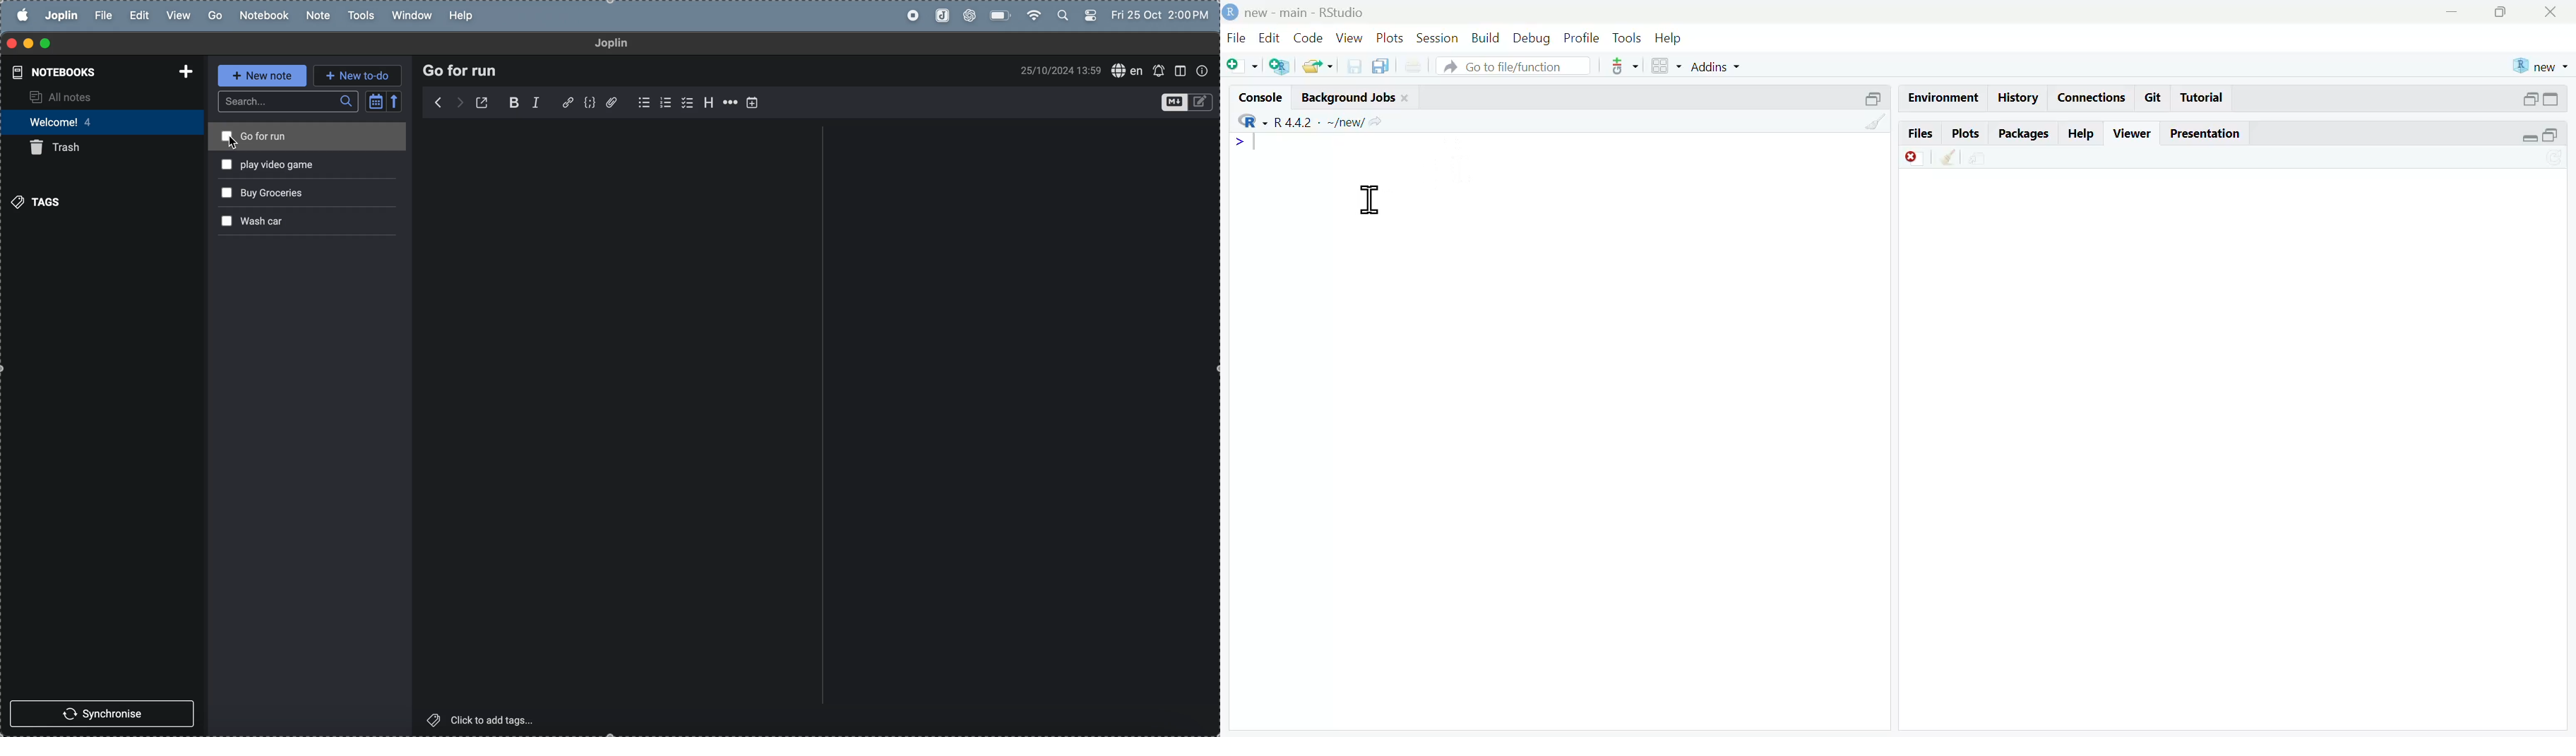  I want to click on Addins , so click(1736, 66).